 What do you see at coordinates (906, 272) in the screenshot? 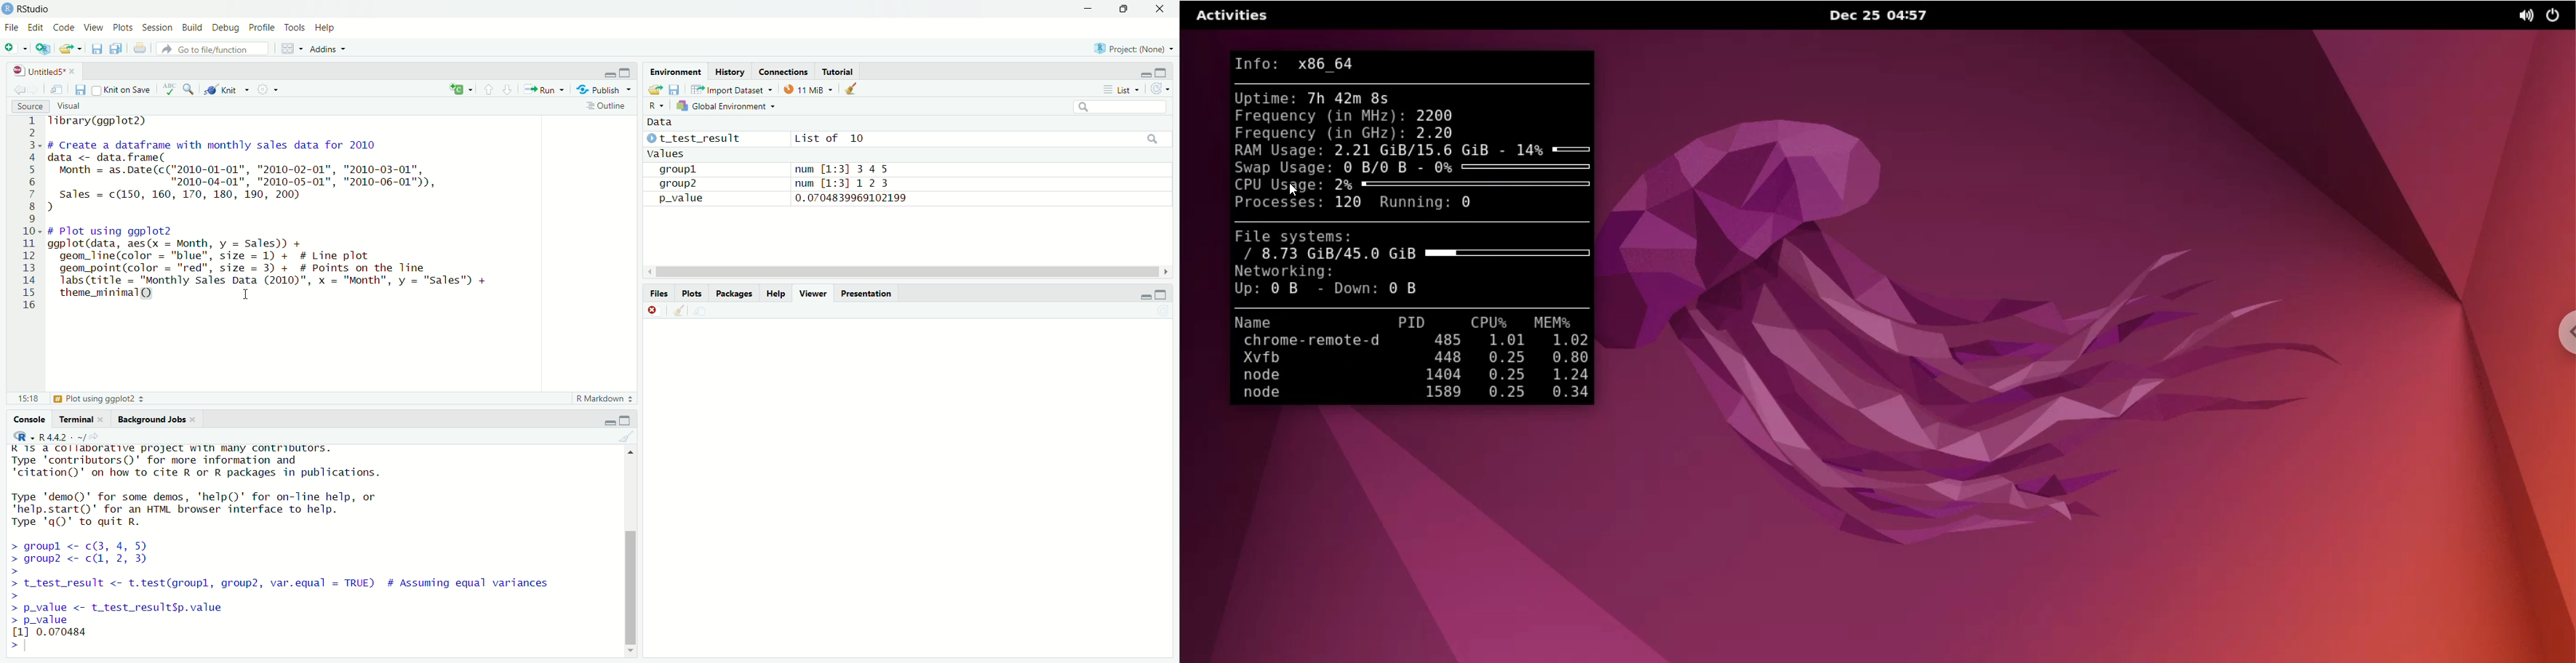
I see `scroll bar` at bounding box center [906, 272].